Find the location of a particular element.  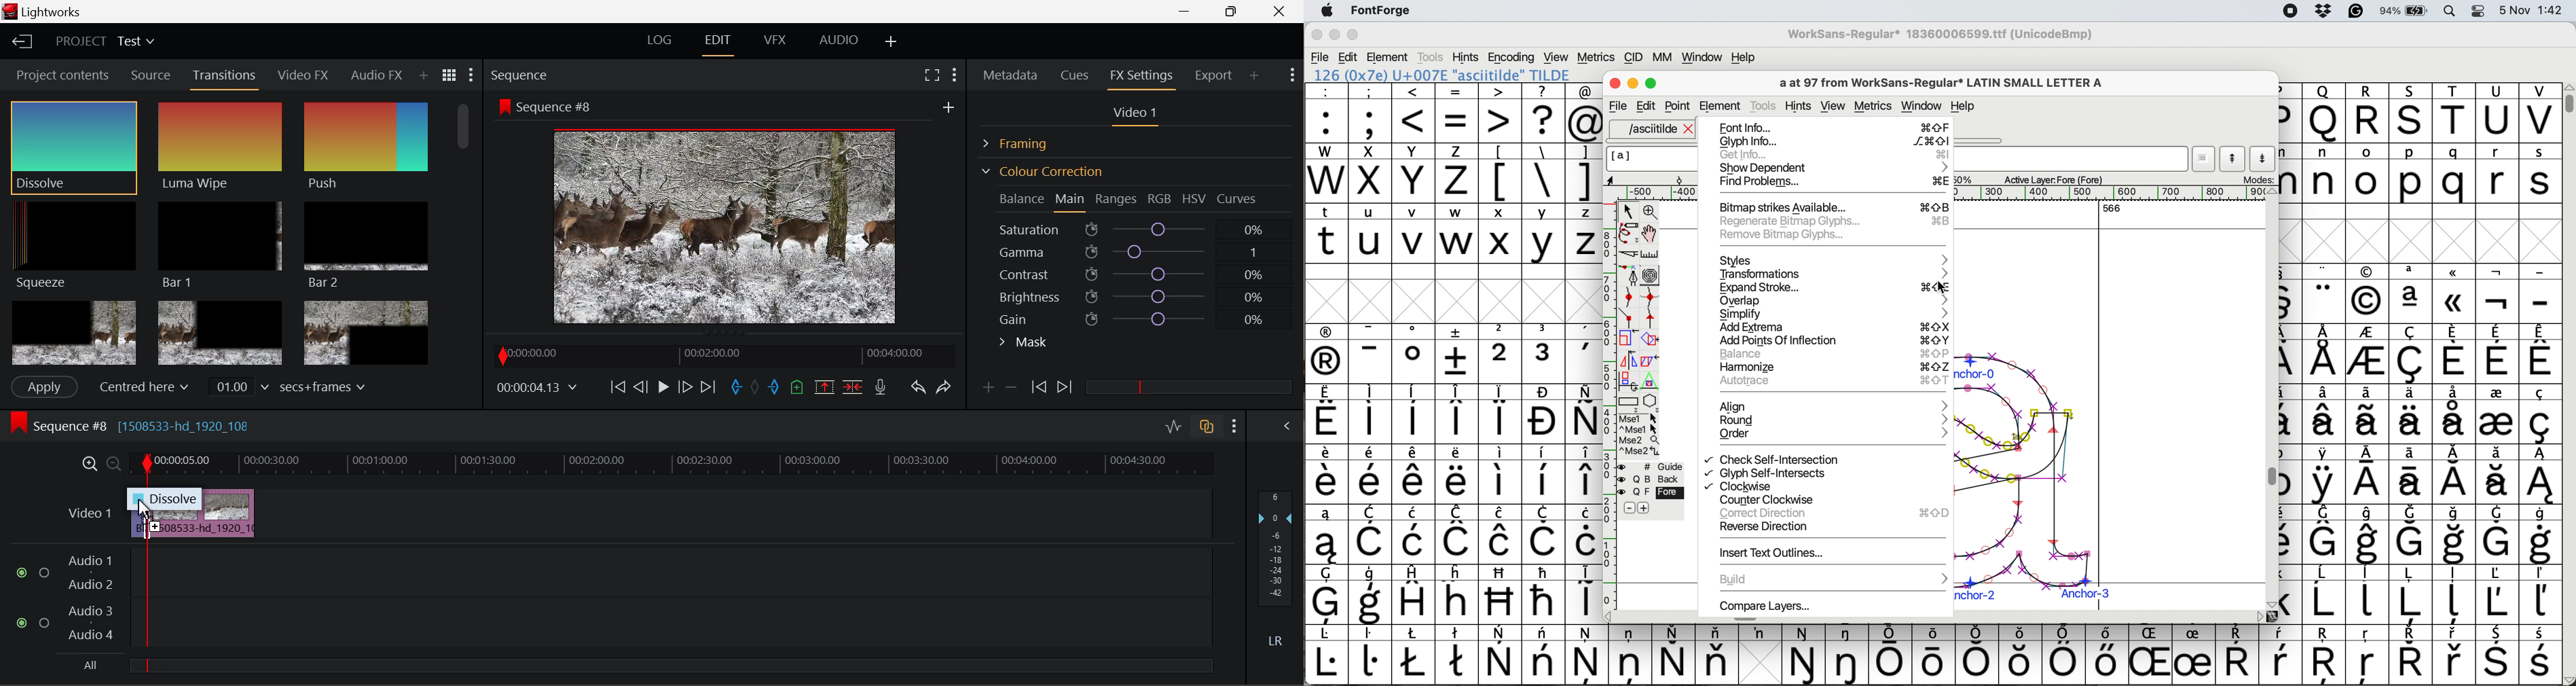

Mask is located at coordinates (1024, 344).